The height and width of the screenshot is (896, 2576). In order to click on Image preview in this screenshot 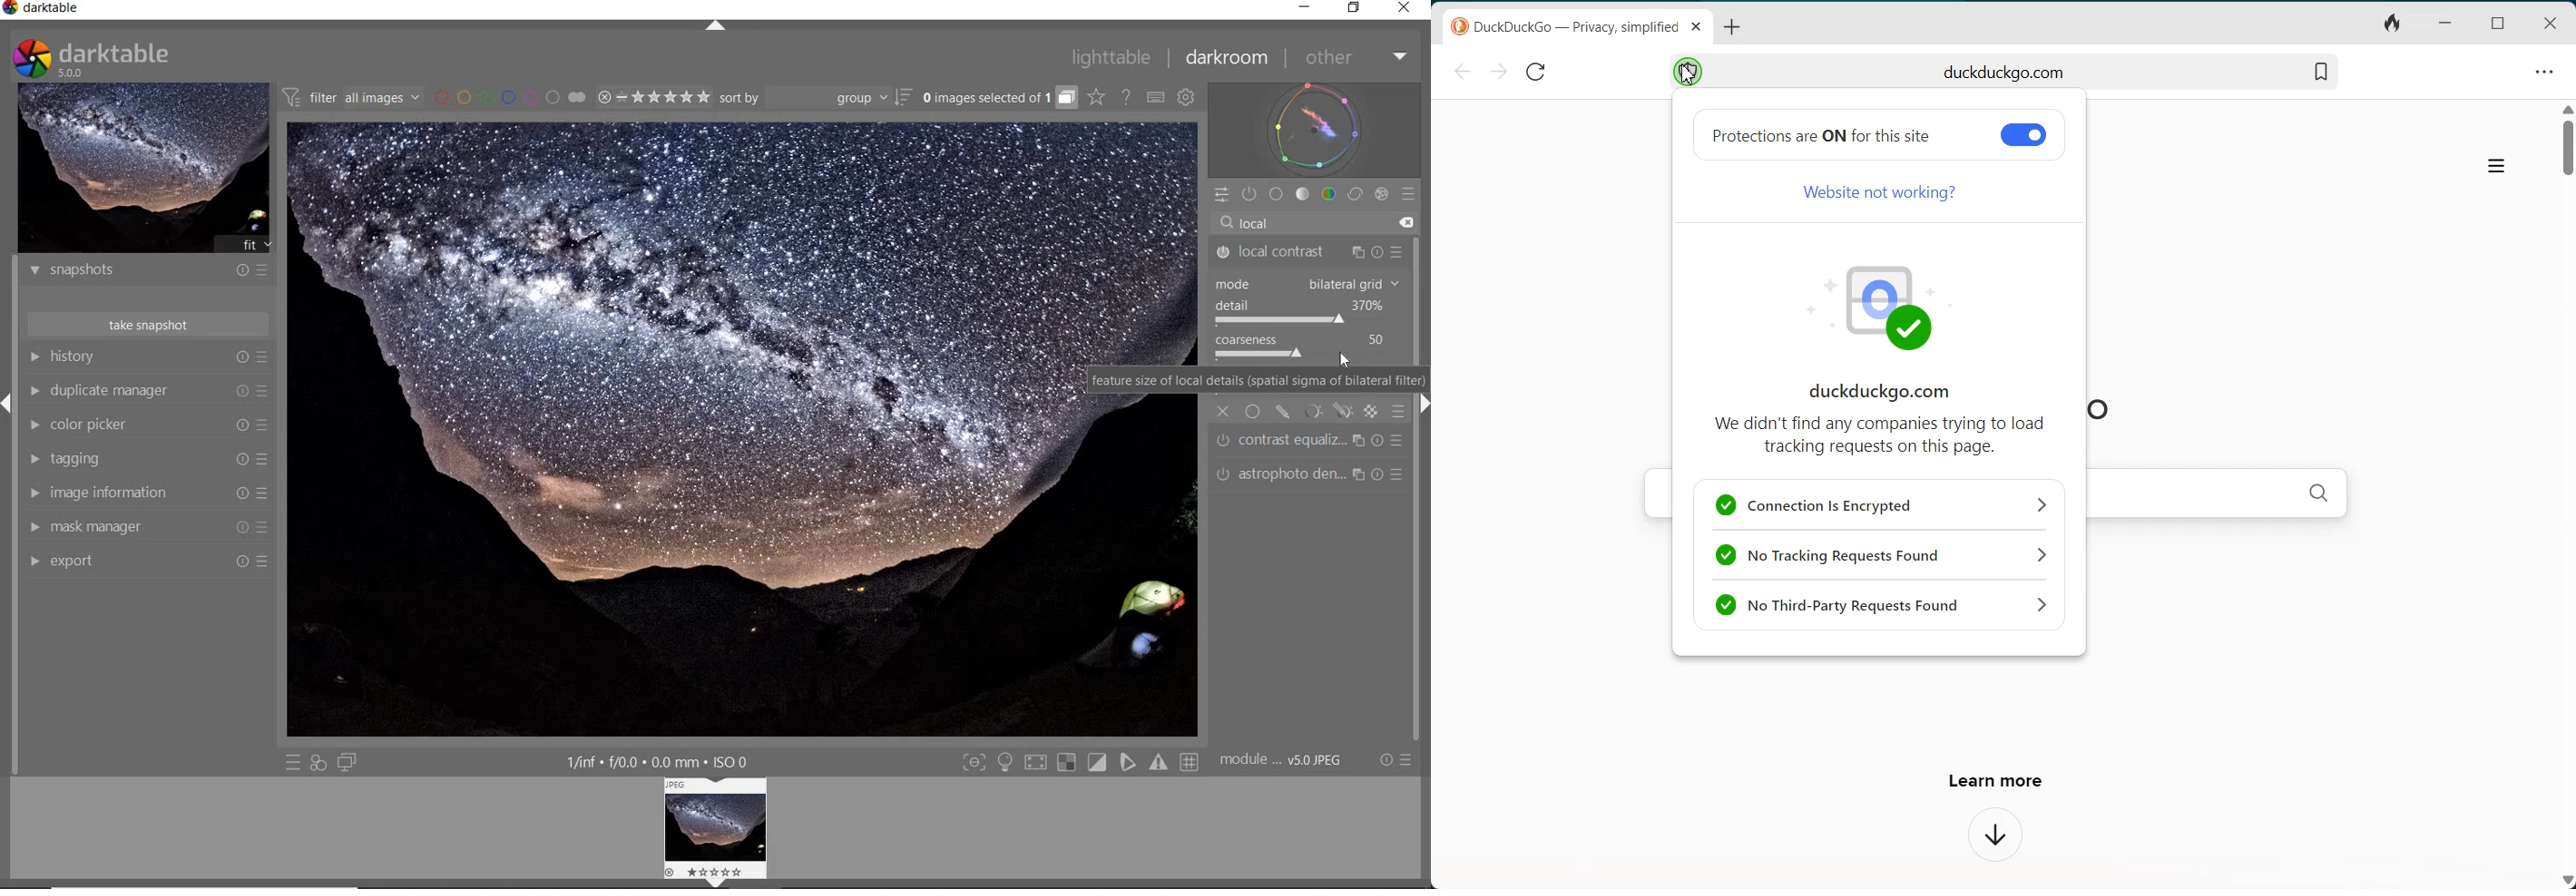, I will do `click(683, 427)`.